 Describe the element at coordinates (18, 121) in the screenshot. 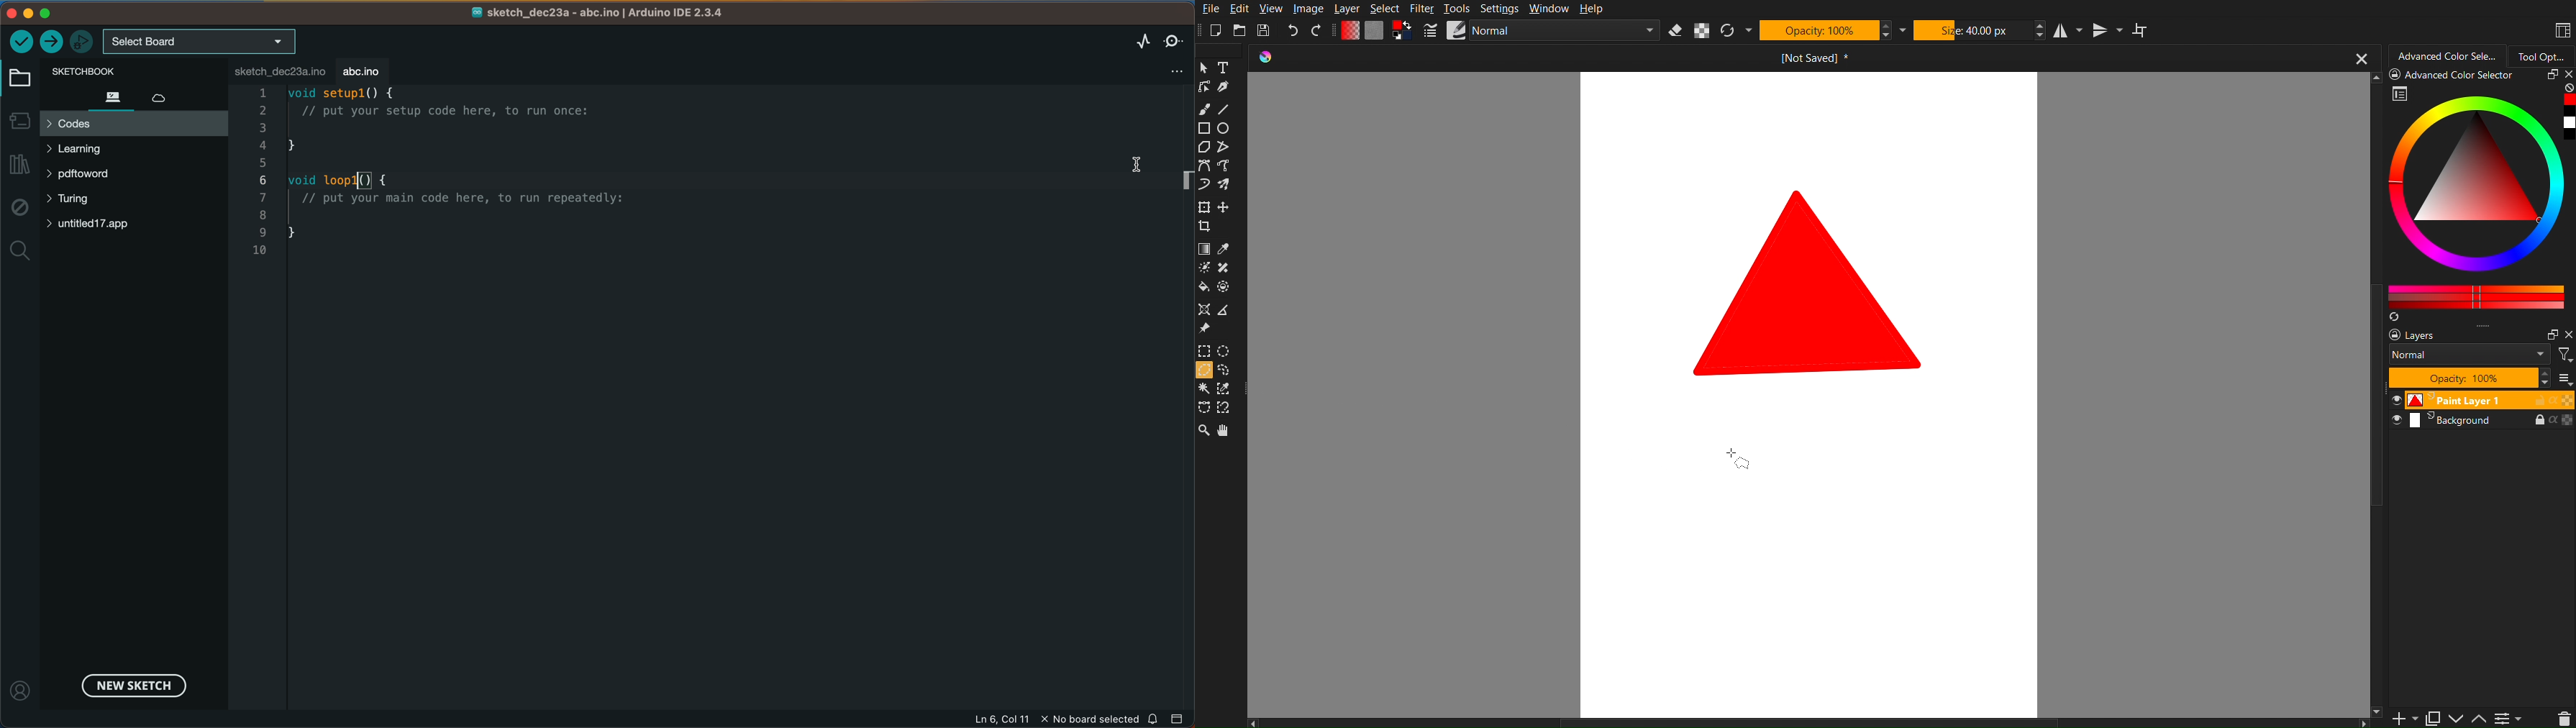

I see `board manager` at that location.